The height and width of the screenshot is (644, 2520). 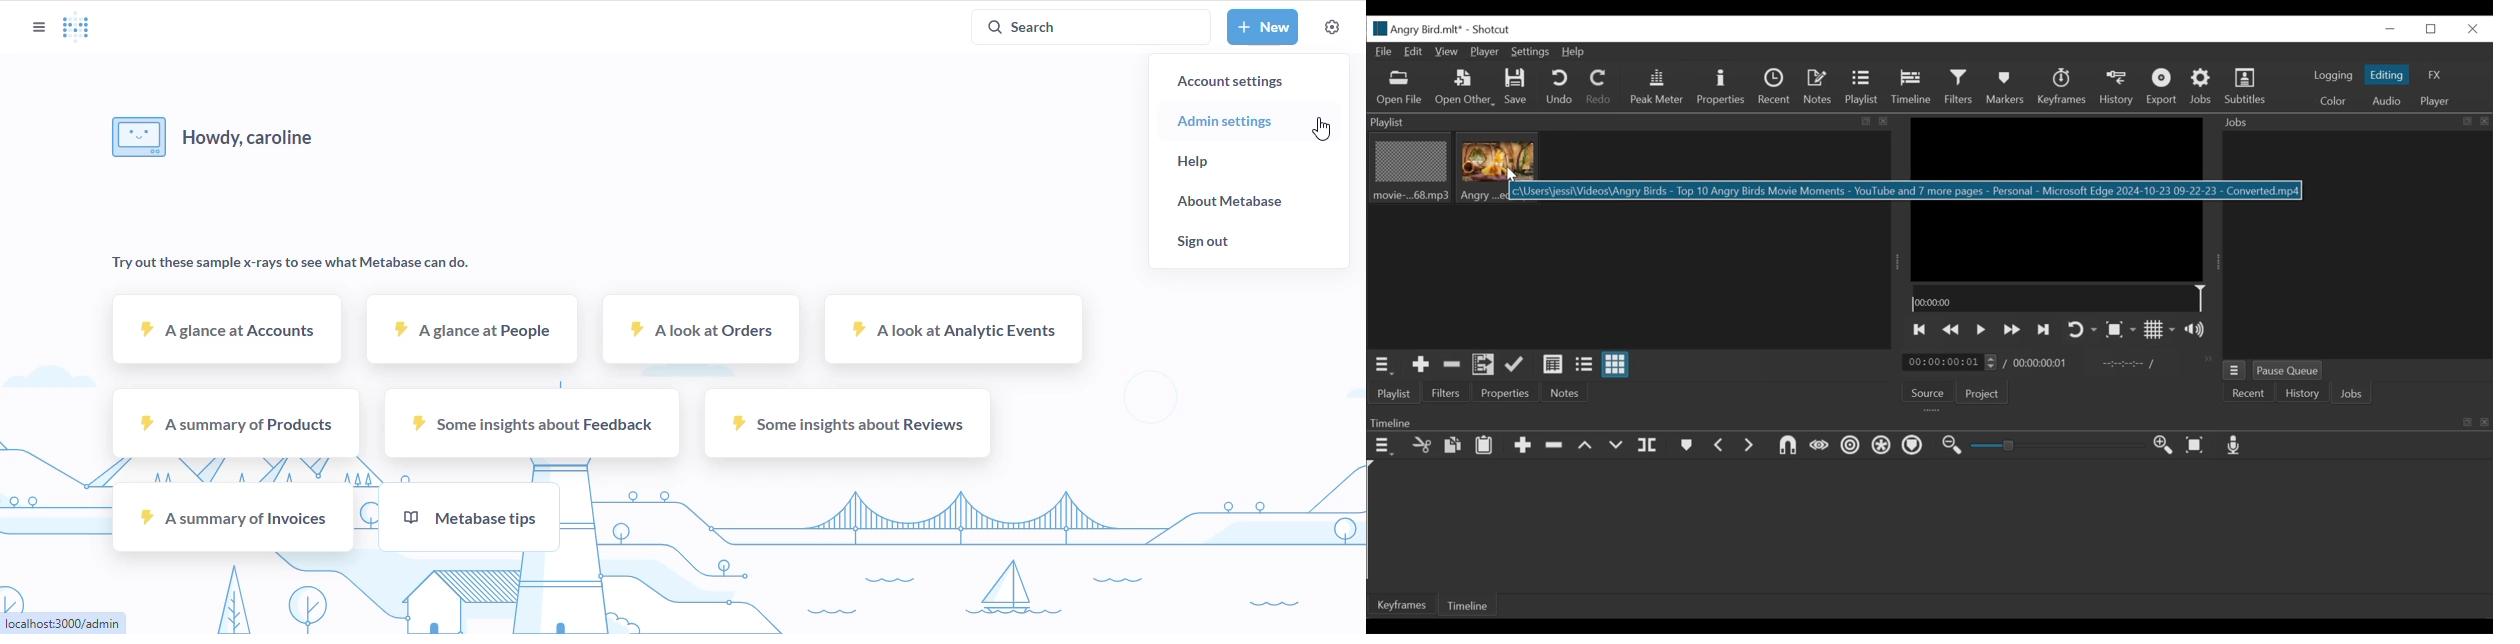 What do you see at coordinates (1951, 446) in the screenshot?
I see `Zoom timeline out` at bounding box center [1951, 446].